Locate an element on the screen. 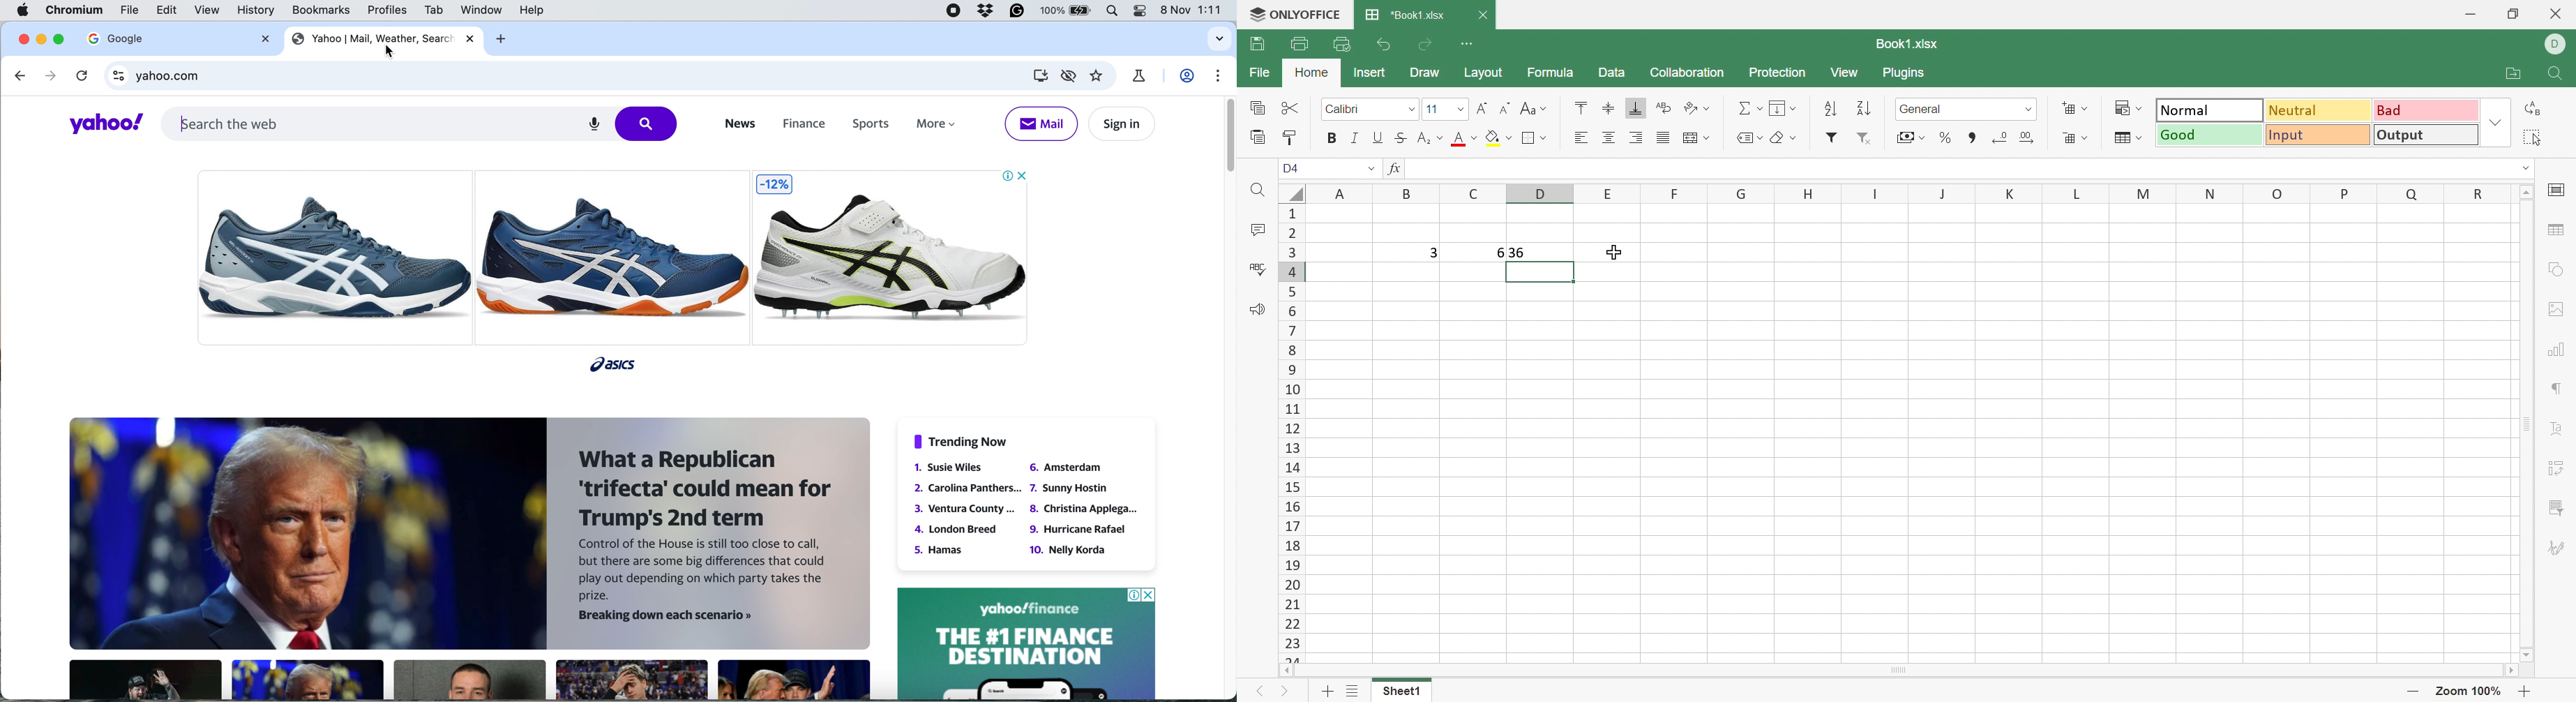 The height and width of the screenshot is (728, 2576). Increase decimal is located at coordinates (2027, 138).